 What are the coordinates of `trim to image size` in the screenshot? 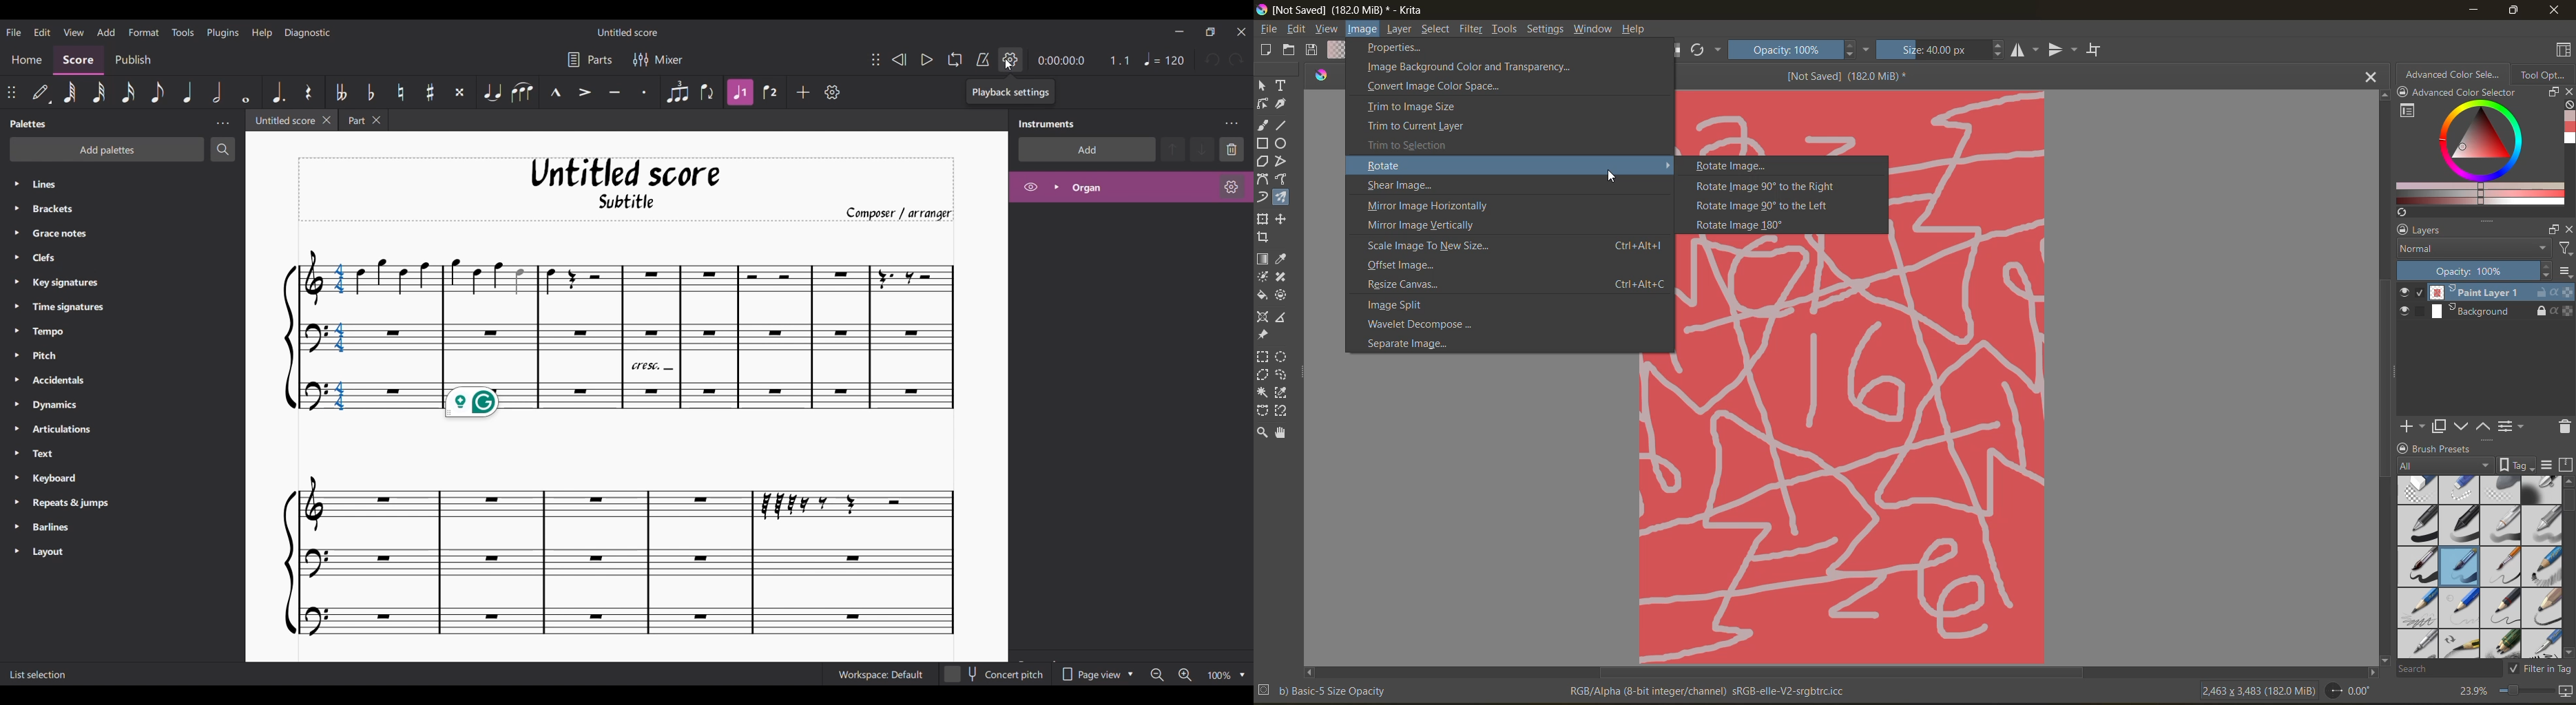 It's located at (1413, 108).